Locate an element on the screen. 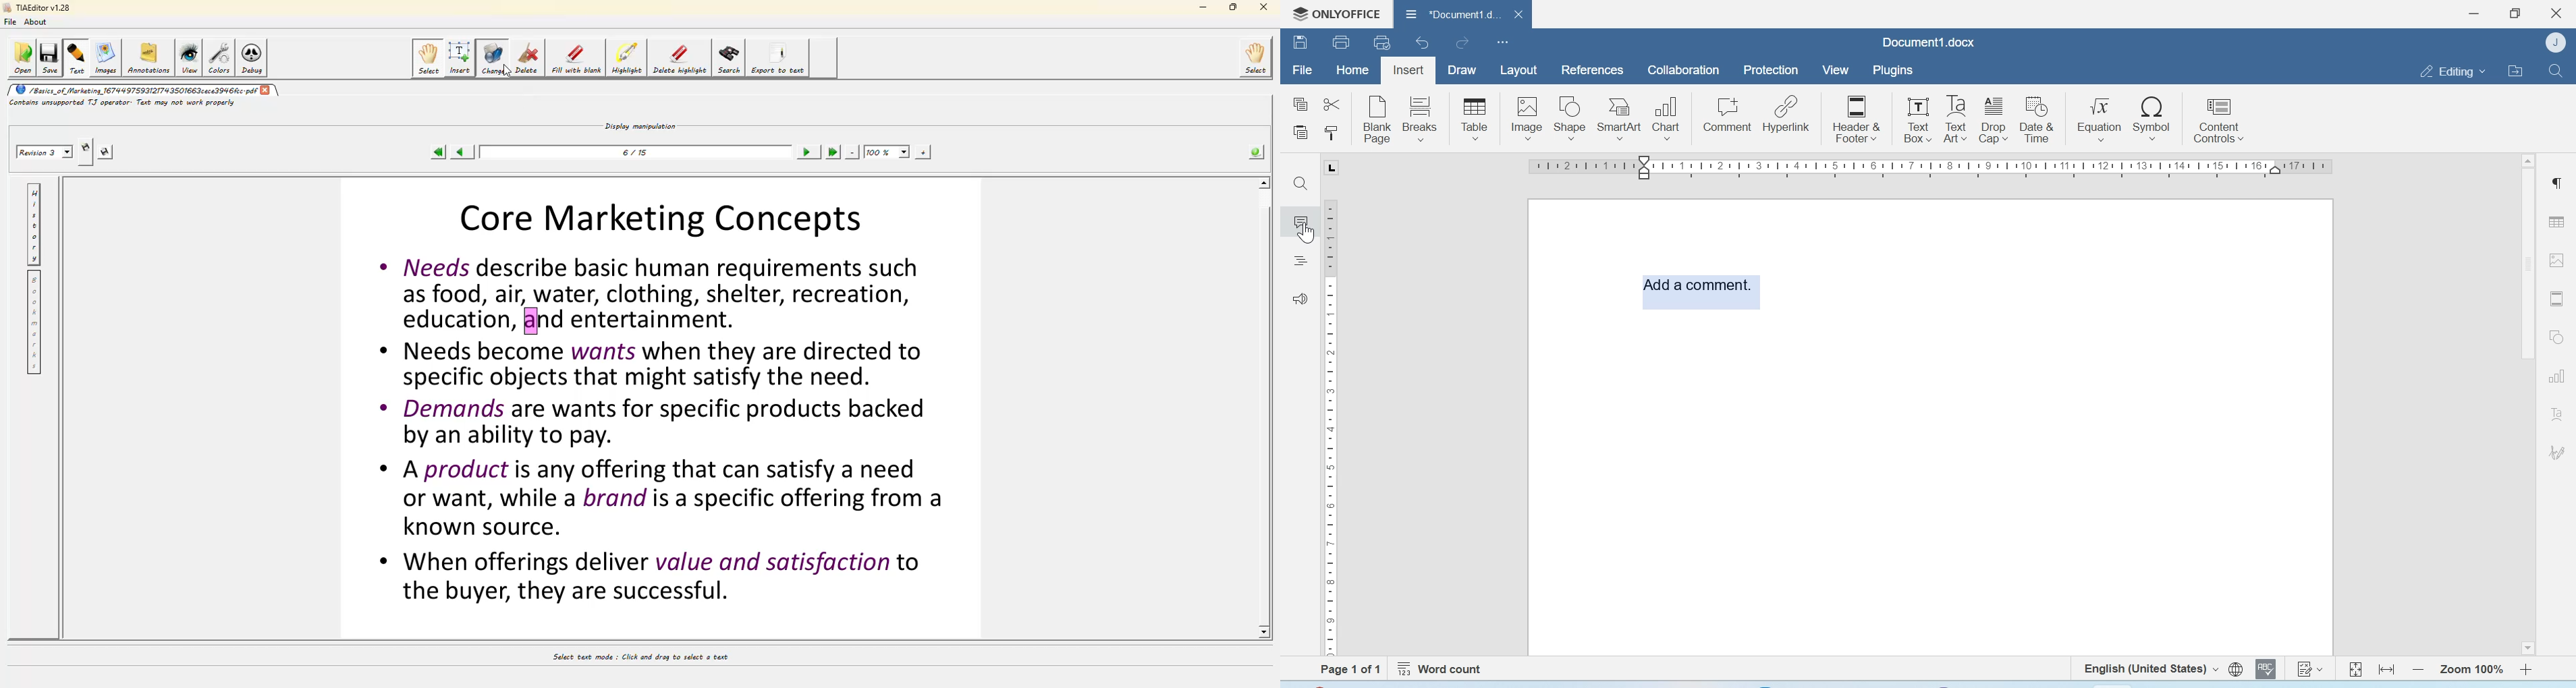 This screenshot has width=2576, height=700. Cursor is located at coordinates (1307, 235).